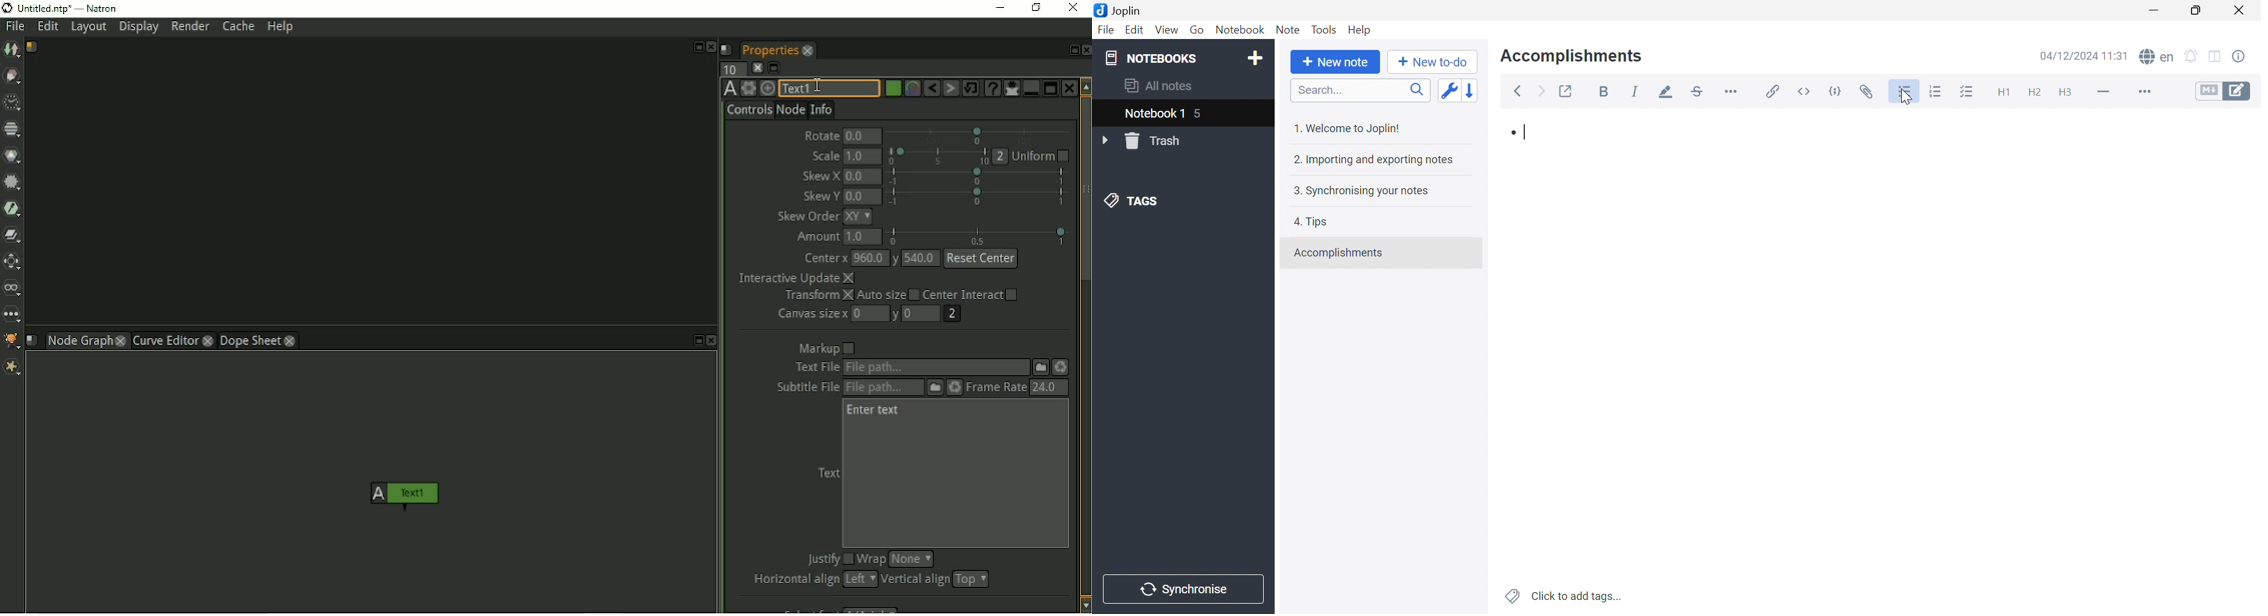 The width and height of the screenshot is (2268, 616). I want to click on Numbered list, so click(1935, 91).